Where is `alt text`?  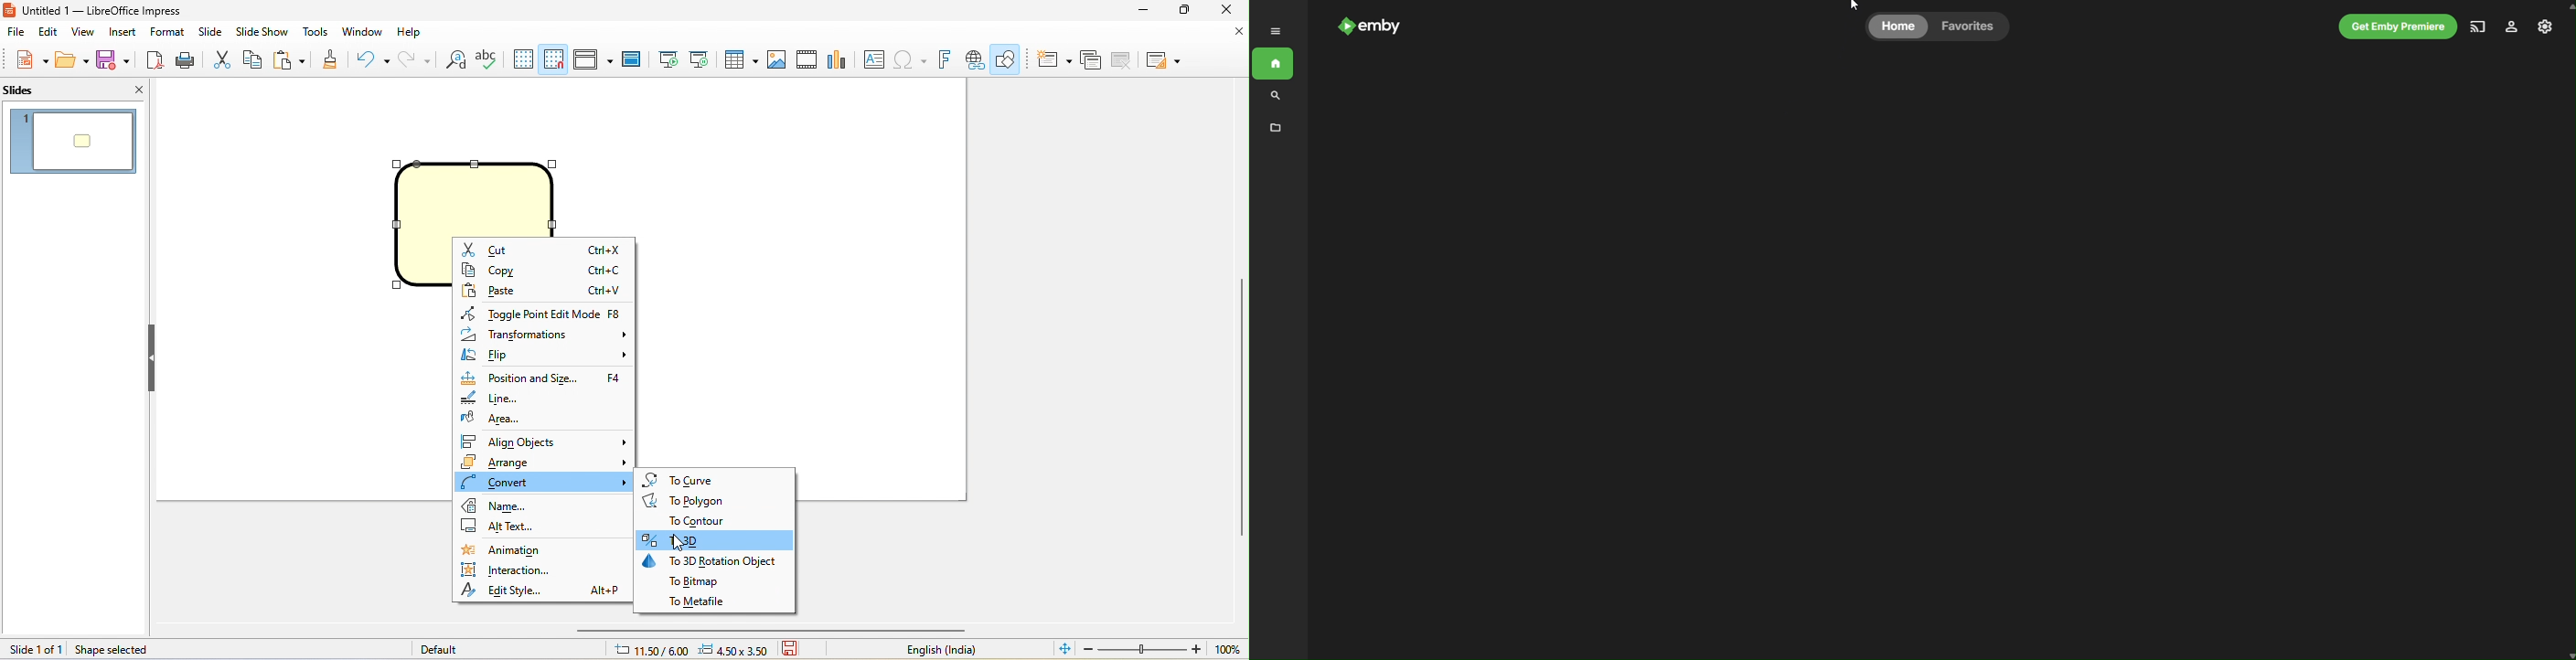
alt text is located at coordinates (516, 528).